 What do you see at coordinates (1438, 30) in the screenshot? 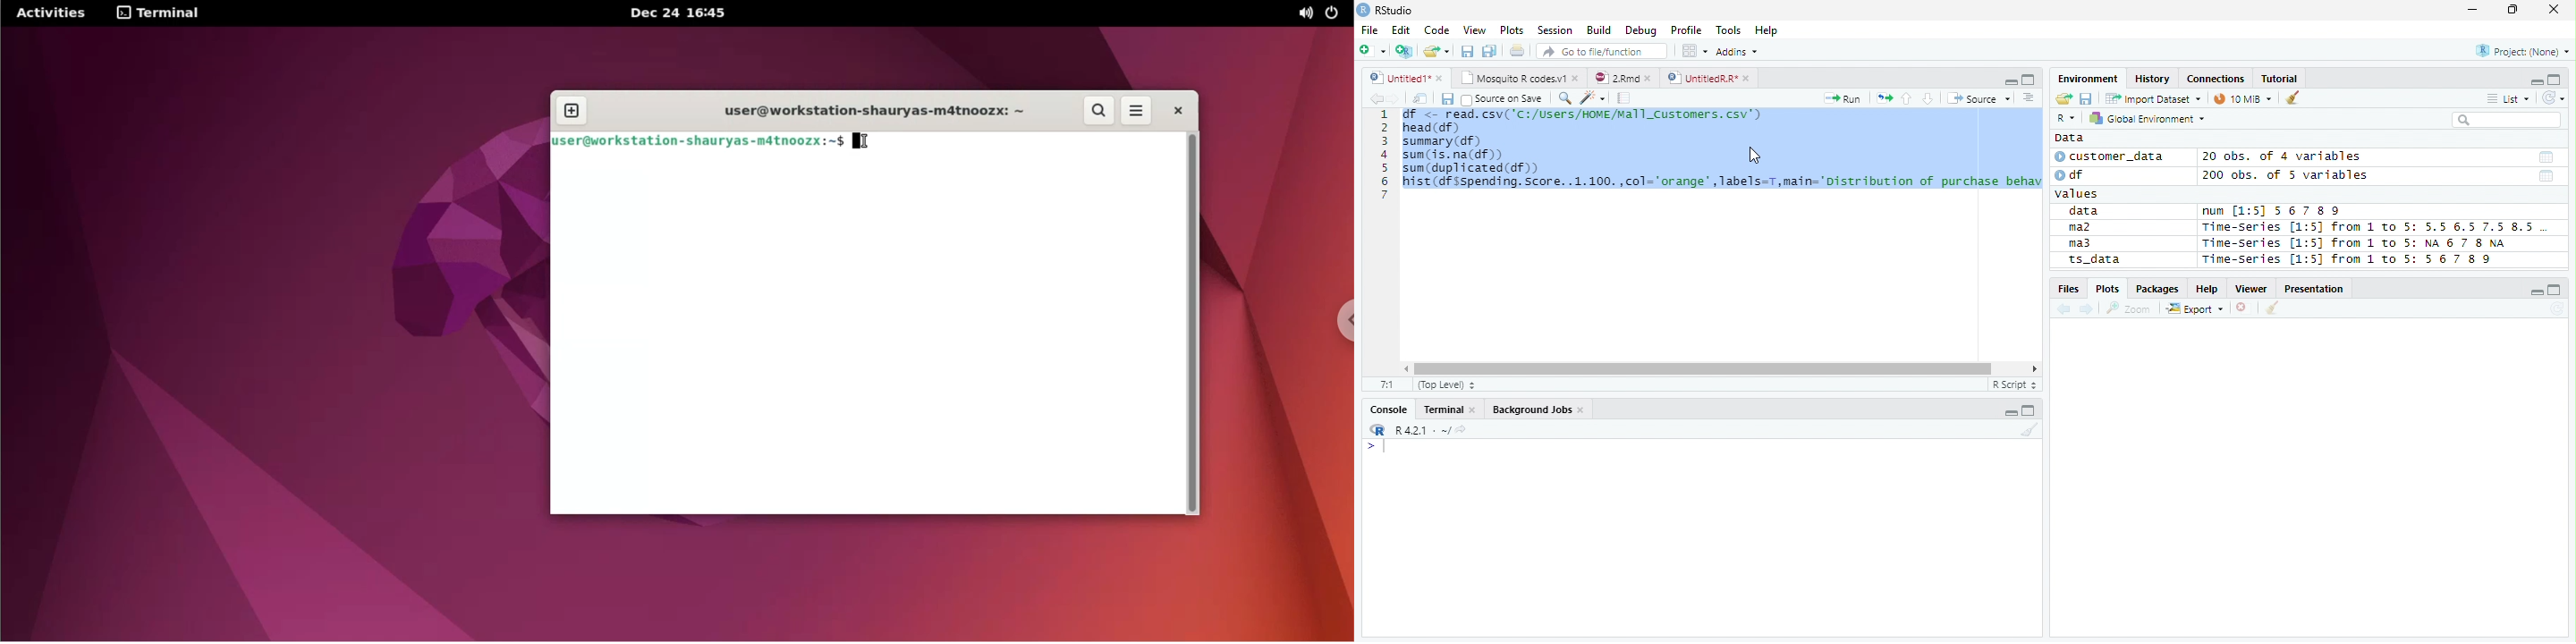
I see `Code` at bounding box center [1438, 30].